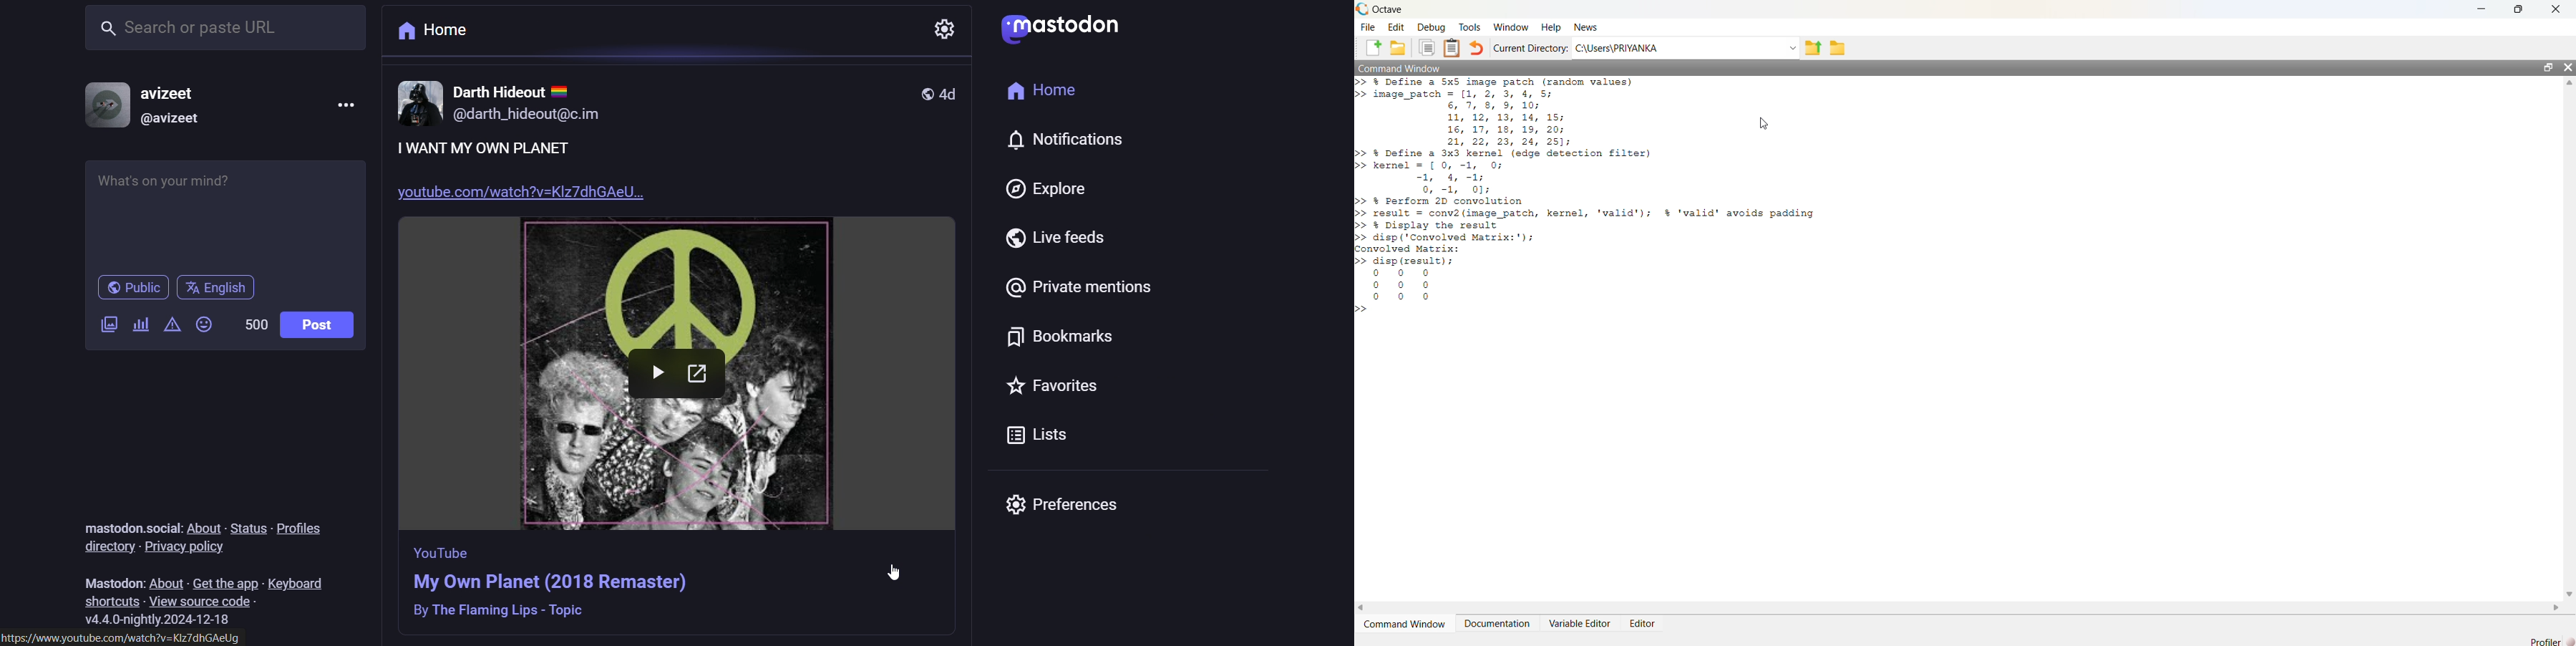 The width and height of the screenshot is (2576, 672). What do you see at coordinates (1081, 141) in the screenshot?
I see `notification` at bounding box center [1081, 141].